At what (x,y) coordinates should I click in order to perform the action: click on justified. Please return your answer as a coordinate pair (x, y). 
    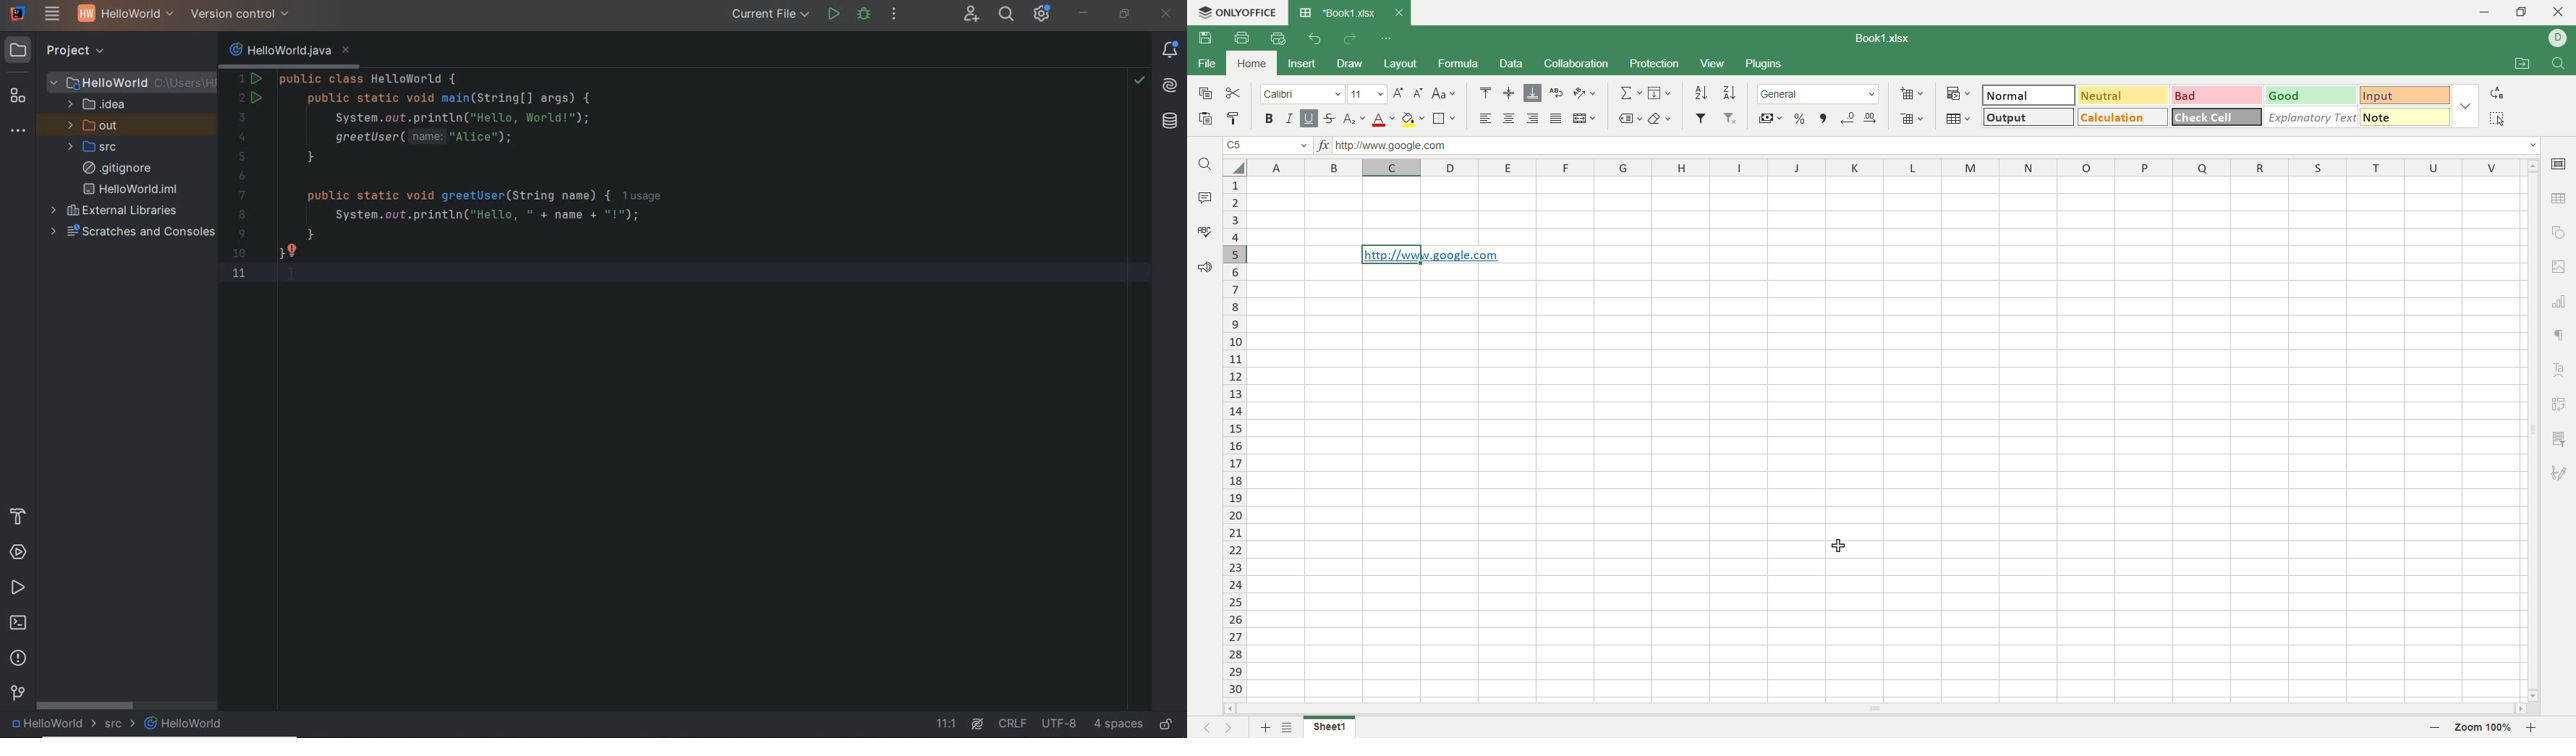
    Looking at the image, I should click on (1558, 119).